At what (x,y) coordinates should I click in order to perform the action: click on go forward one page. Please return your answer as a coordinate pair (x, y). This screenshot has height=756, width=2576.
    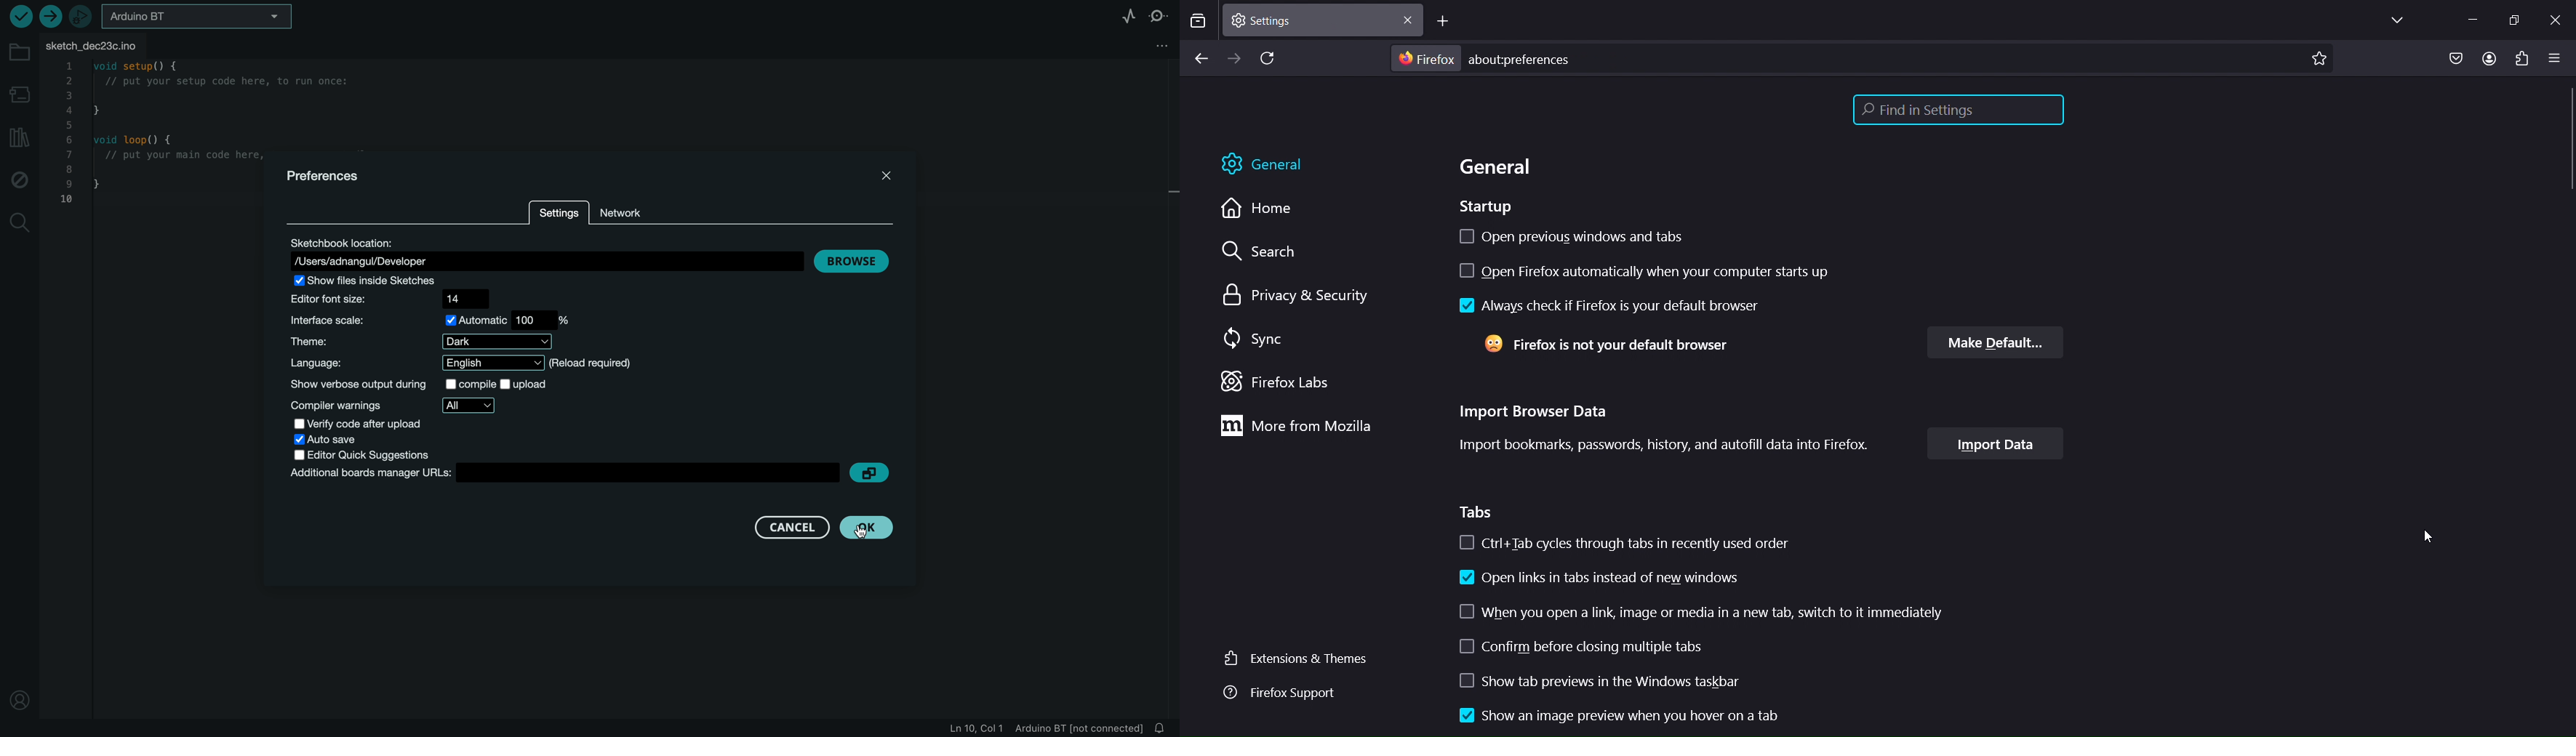
    Looking at the image, I should click on (1233, 58).